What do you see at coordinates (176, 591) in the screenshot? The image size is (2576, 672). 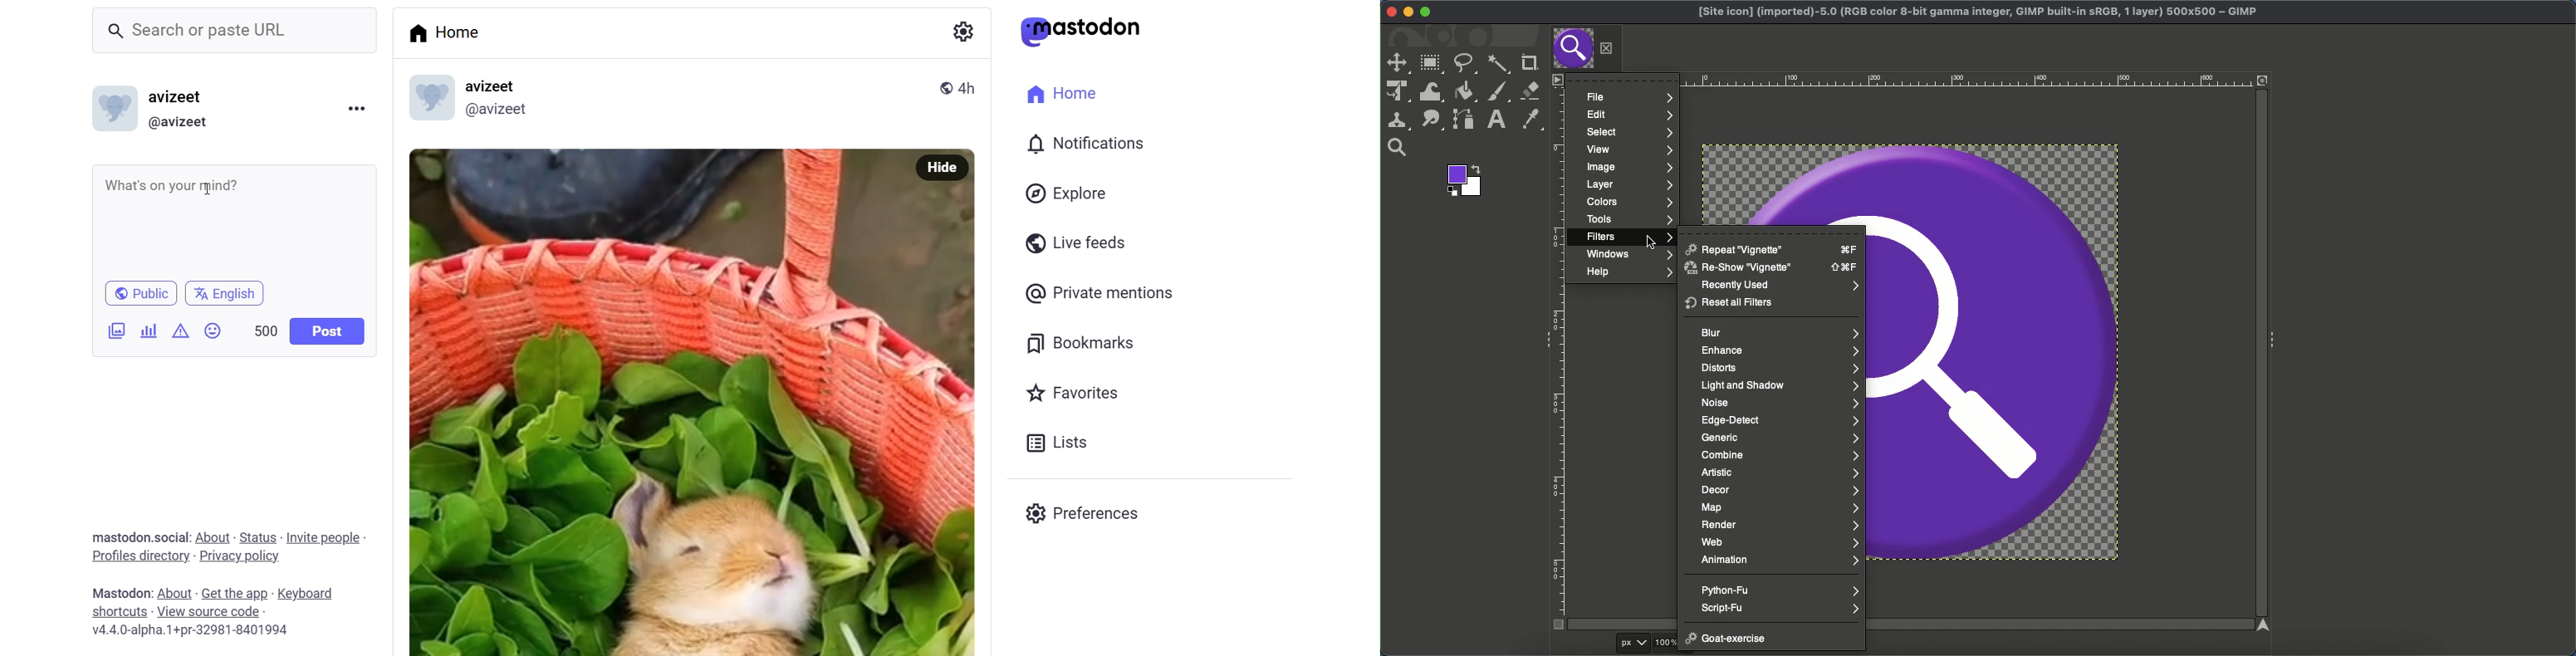 I see `about` at bounding box center [176, 591].